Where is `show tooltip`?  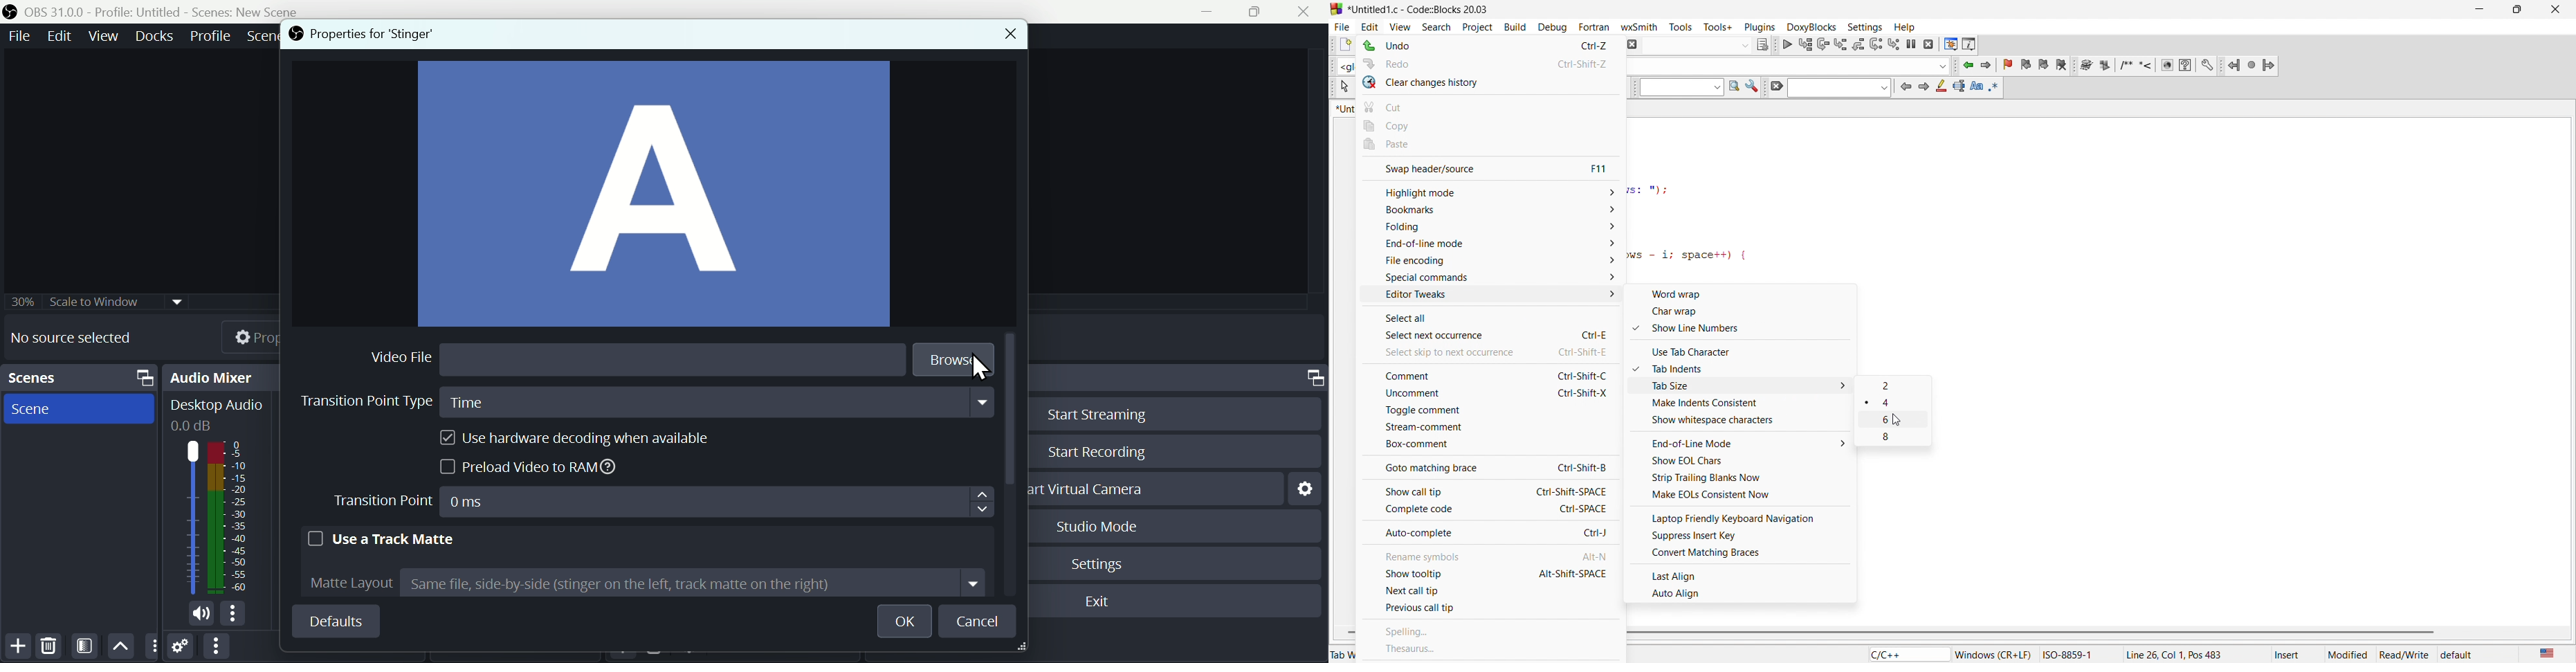 show tooltip is located at coordinates (1433, 575).